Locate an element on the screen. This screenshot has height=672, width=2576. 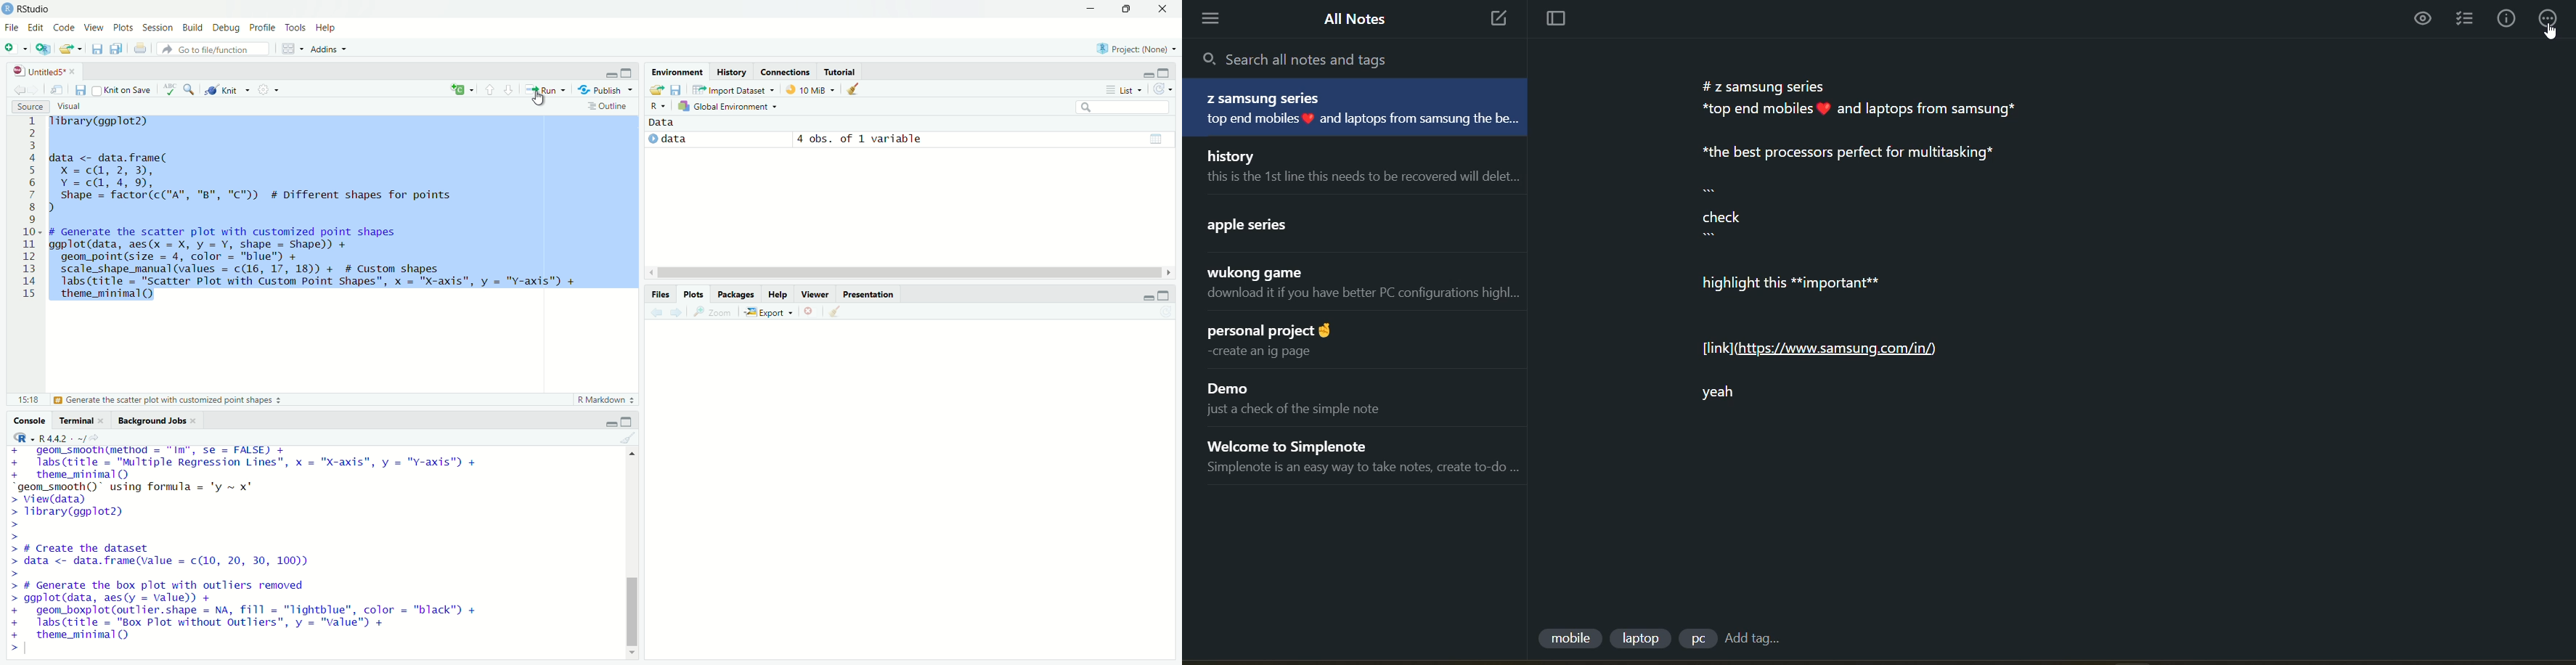
actions is located at coordinates (2551, 17).